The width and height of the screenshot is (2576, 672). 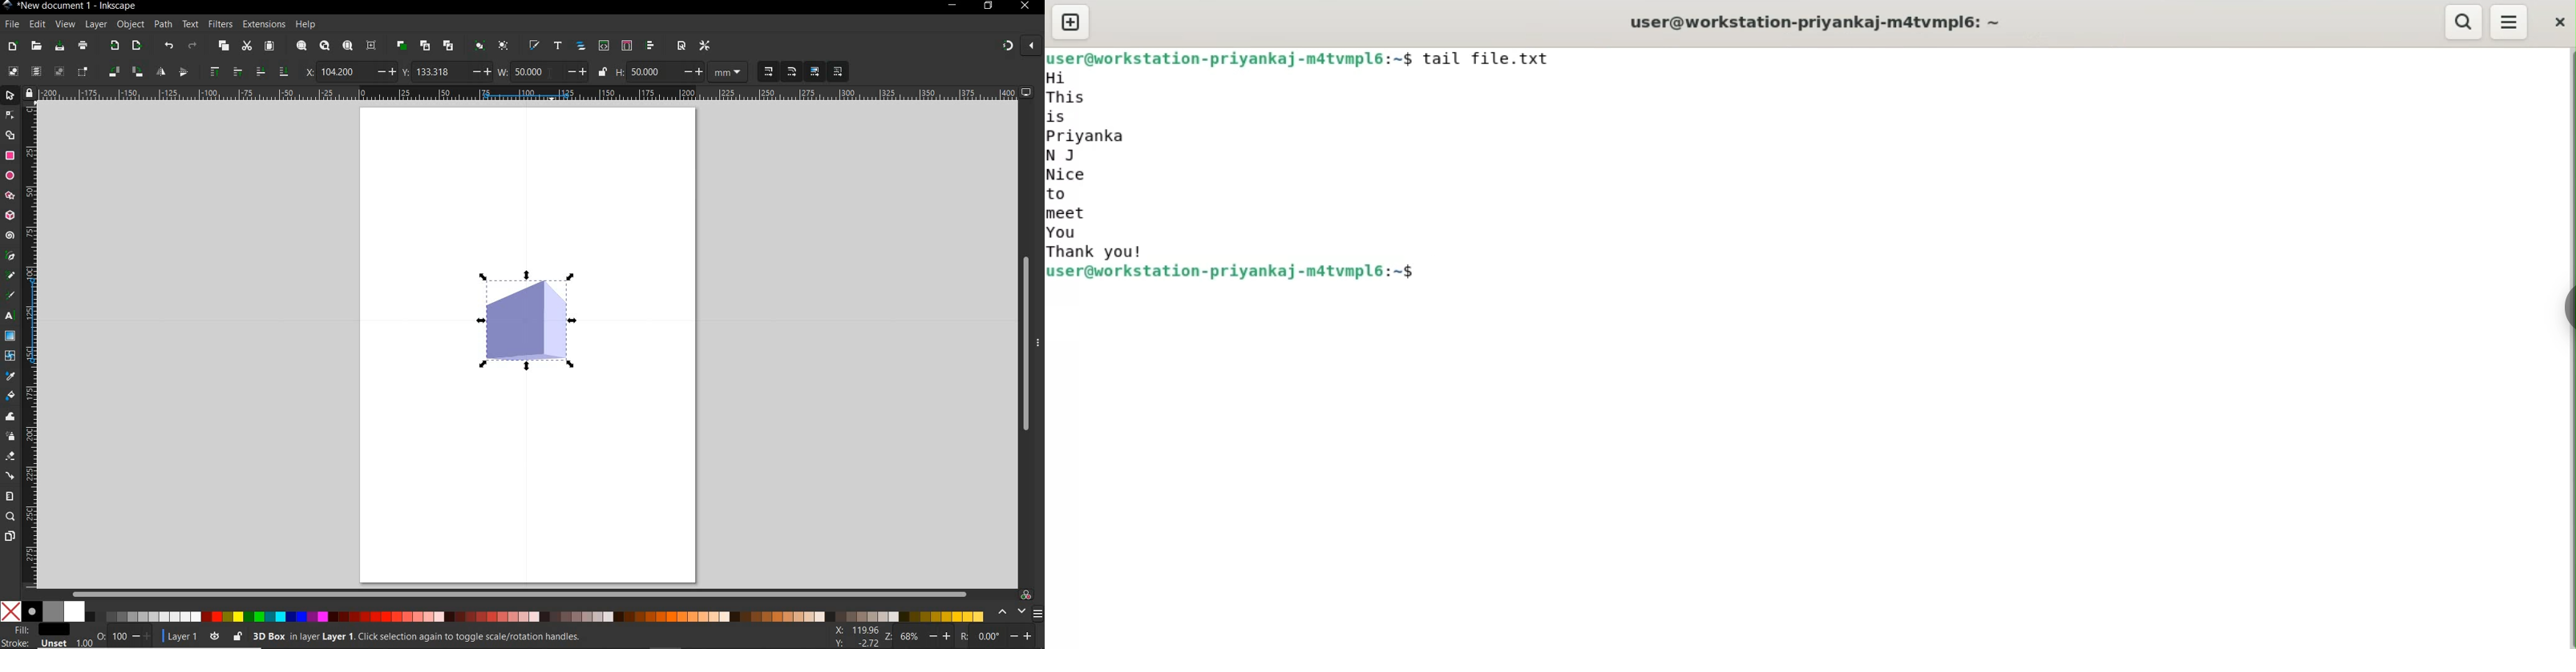 What do you see at coordinates (1038, 614) in the screenshot?
I see `menu` at bounding box center [1038, 614].